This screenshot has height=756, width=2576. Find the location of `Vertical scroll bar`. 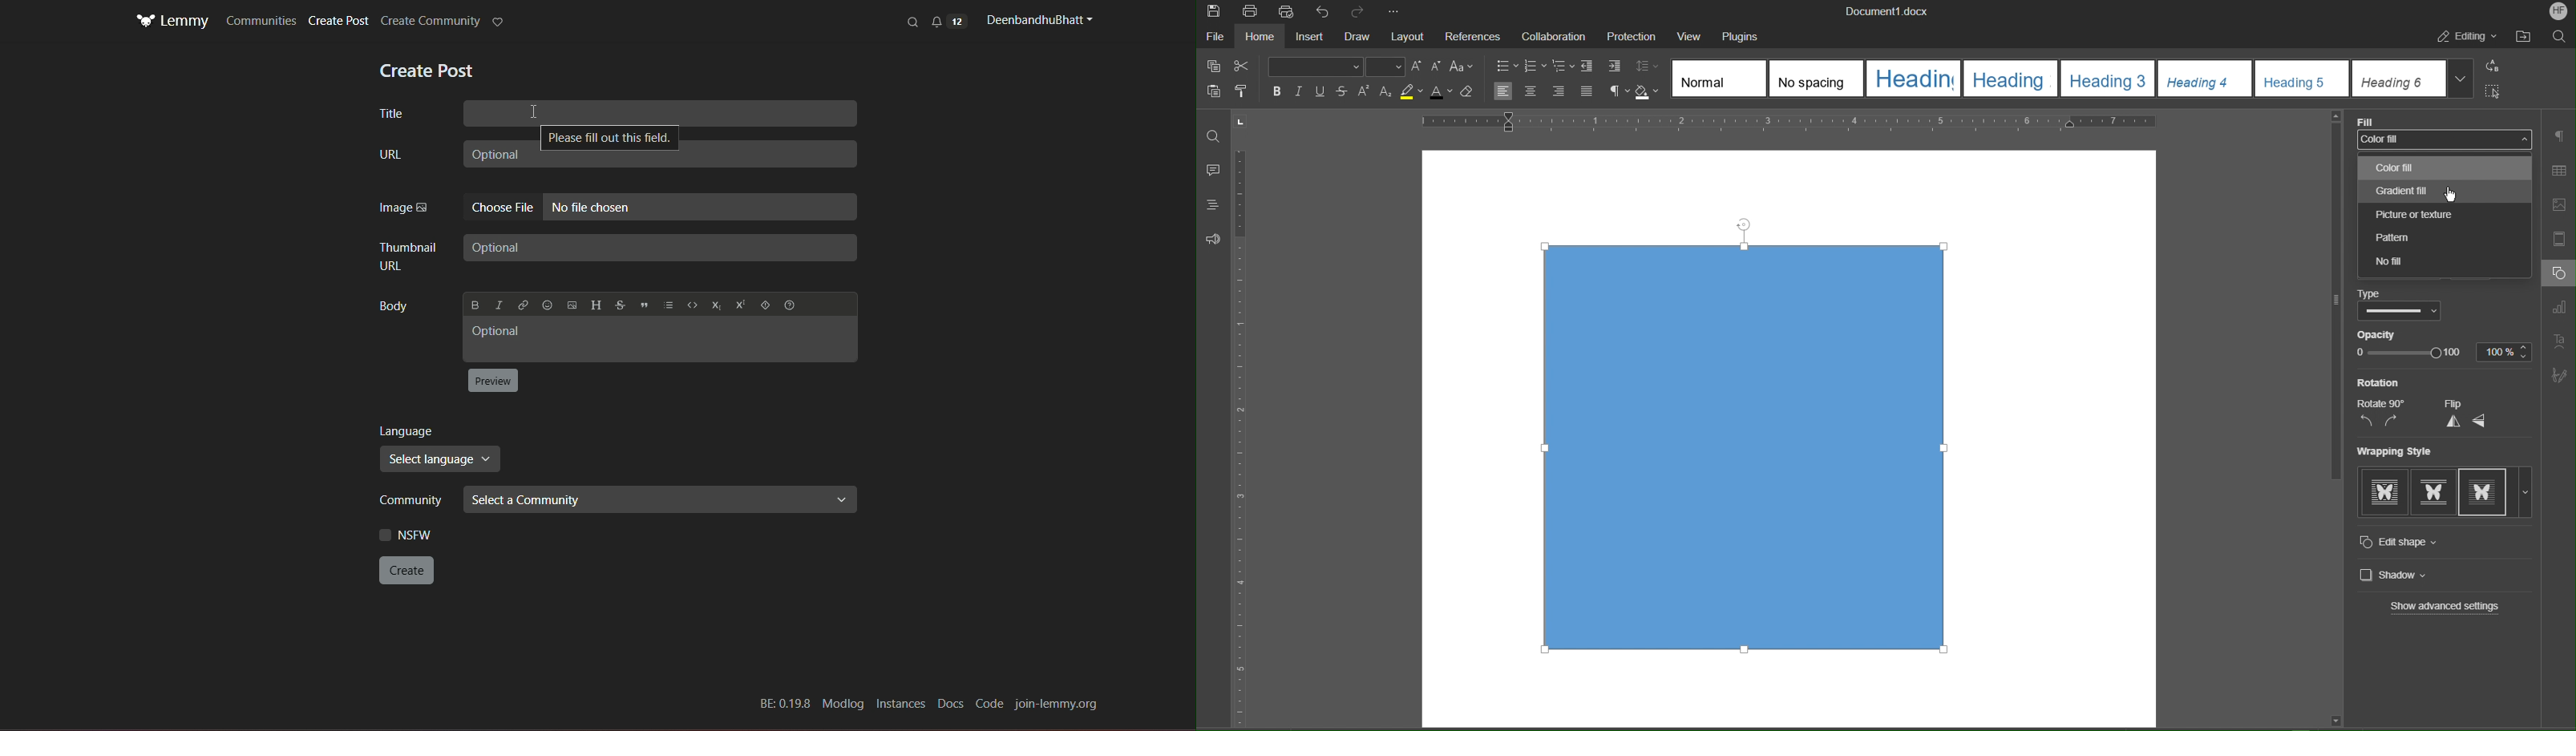

Vertical scroll bar is located at coordinates (2328, 313).